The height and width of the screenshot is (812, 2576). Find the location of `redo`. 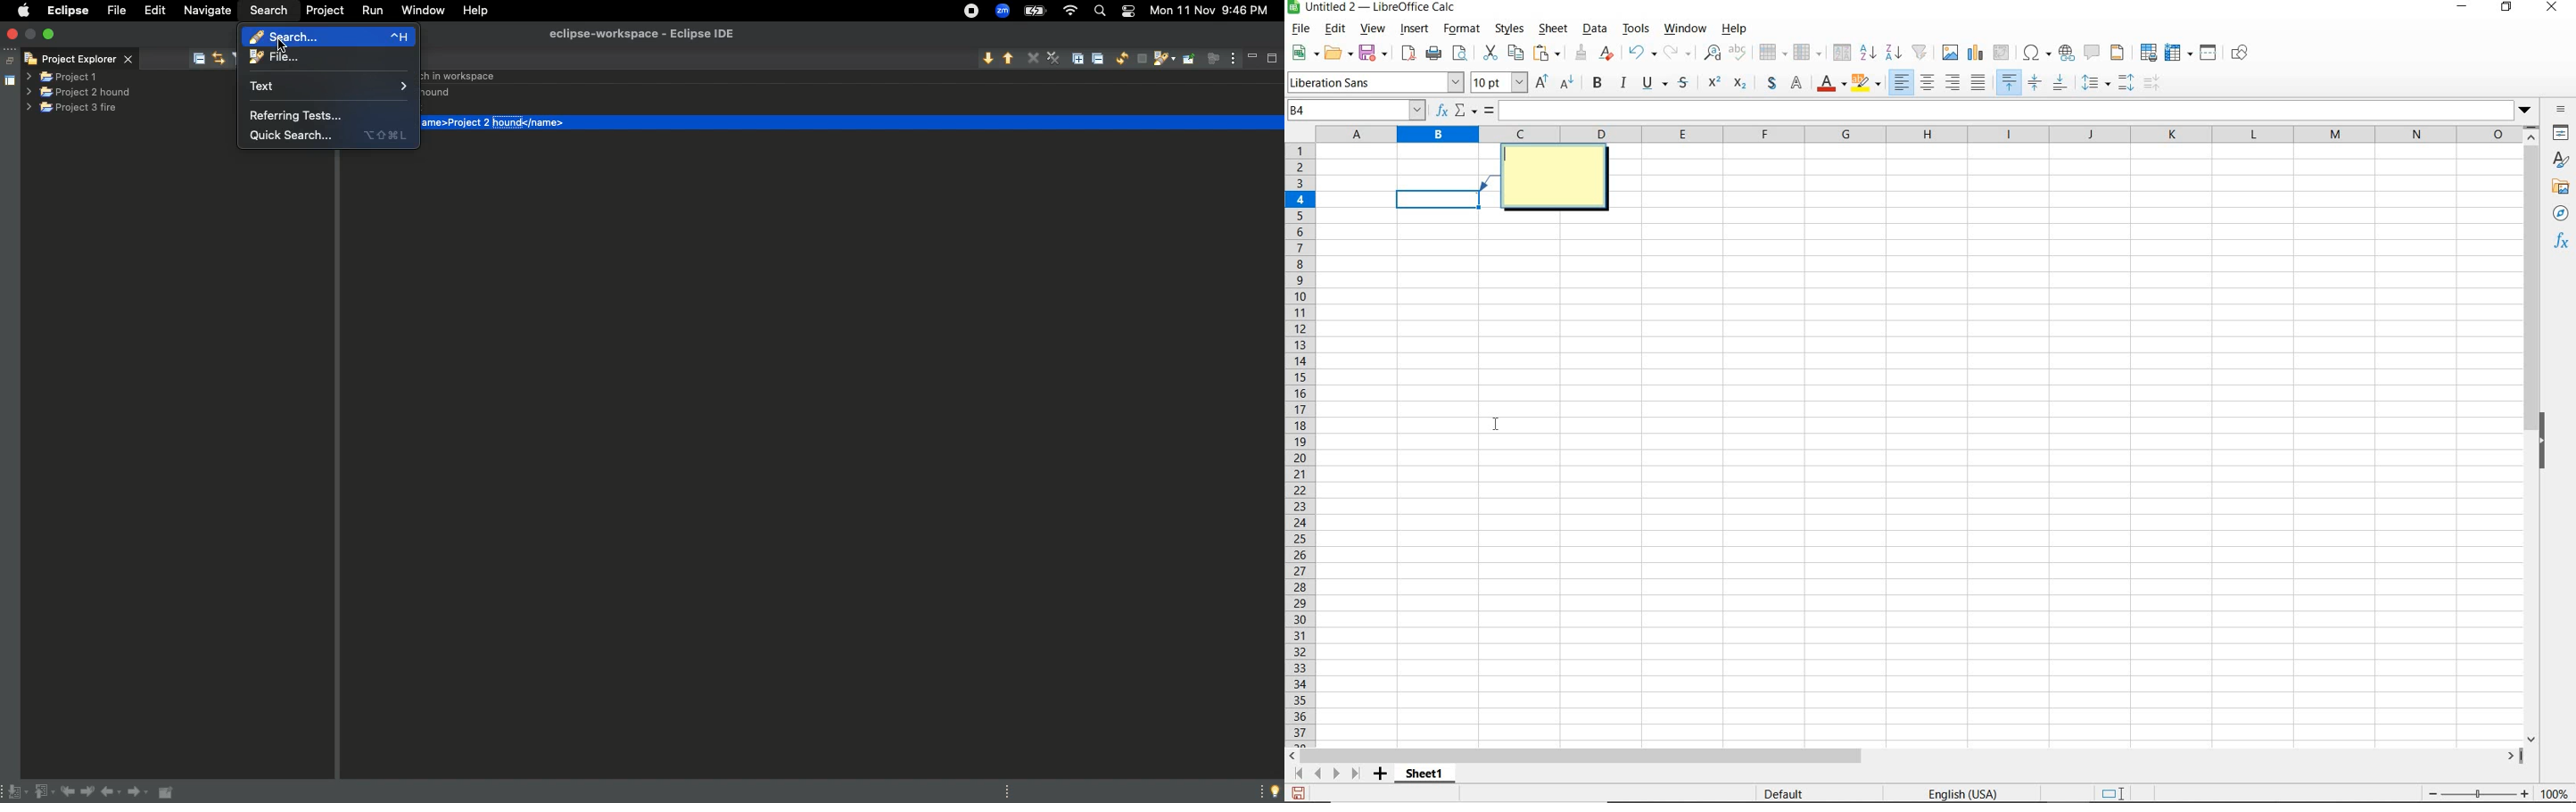

redo is located at coordinates (1676, 53).